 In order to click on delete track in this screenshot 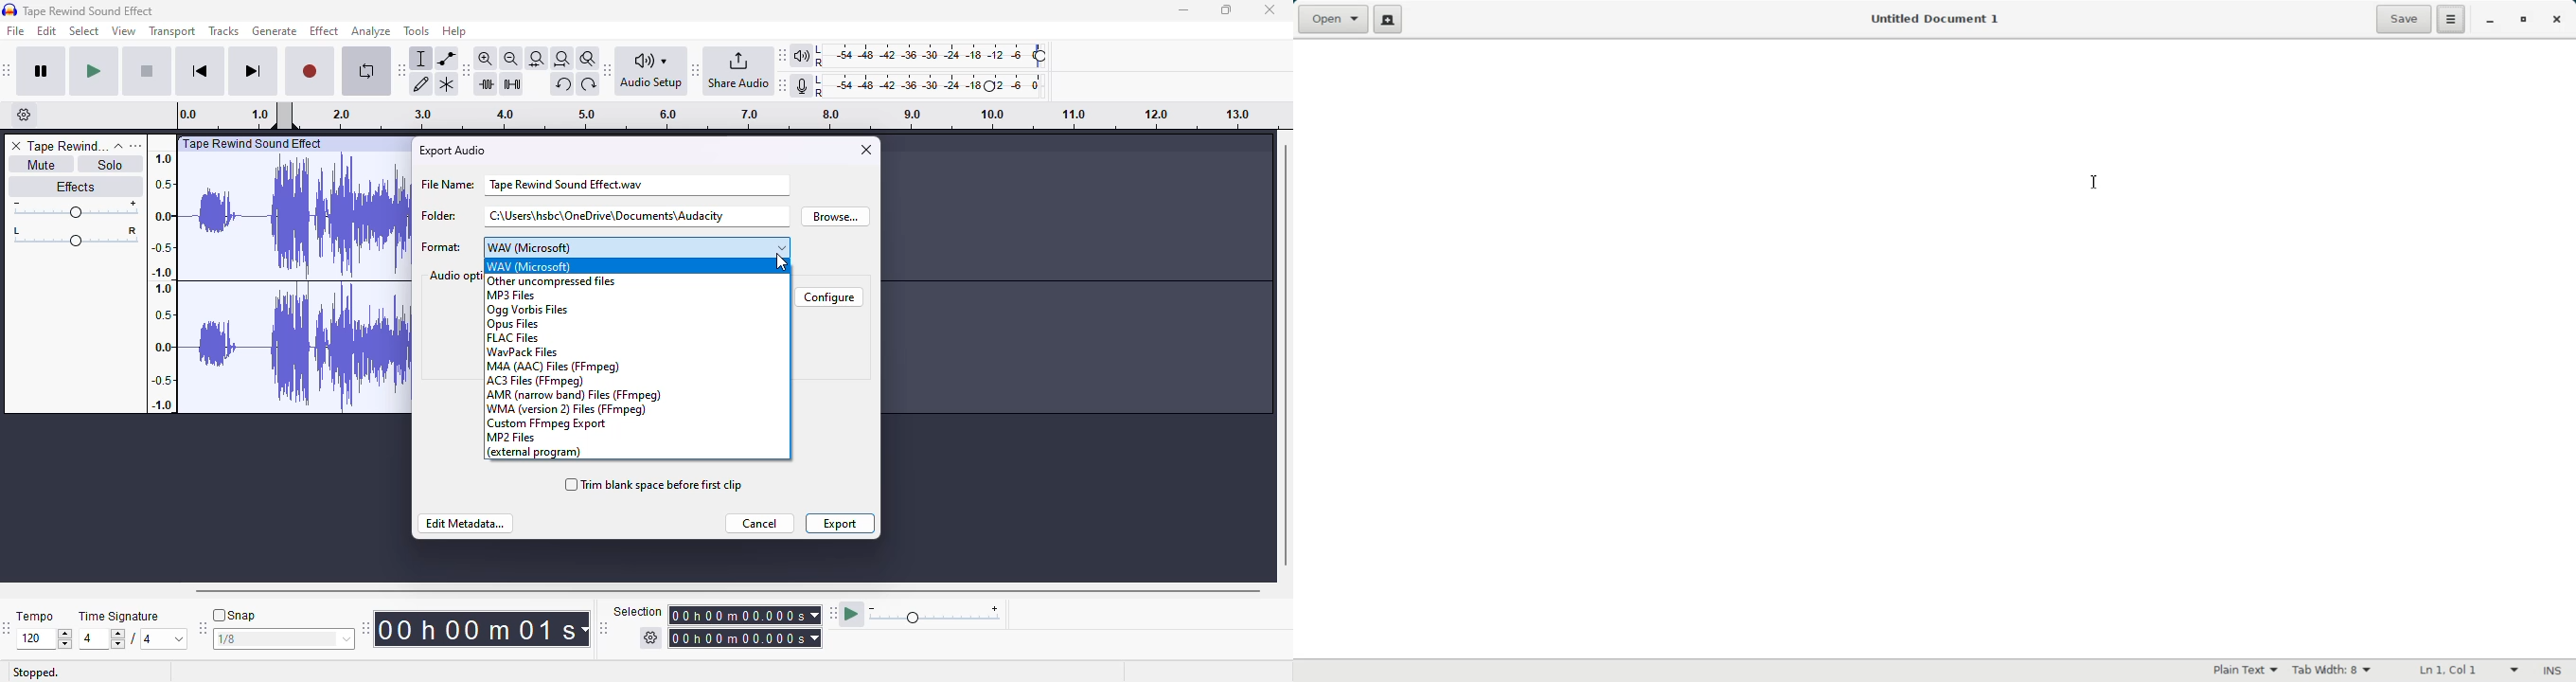, I will do `click(14, 146)`.